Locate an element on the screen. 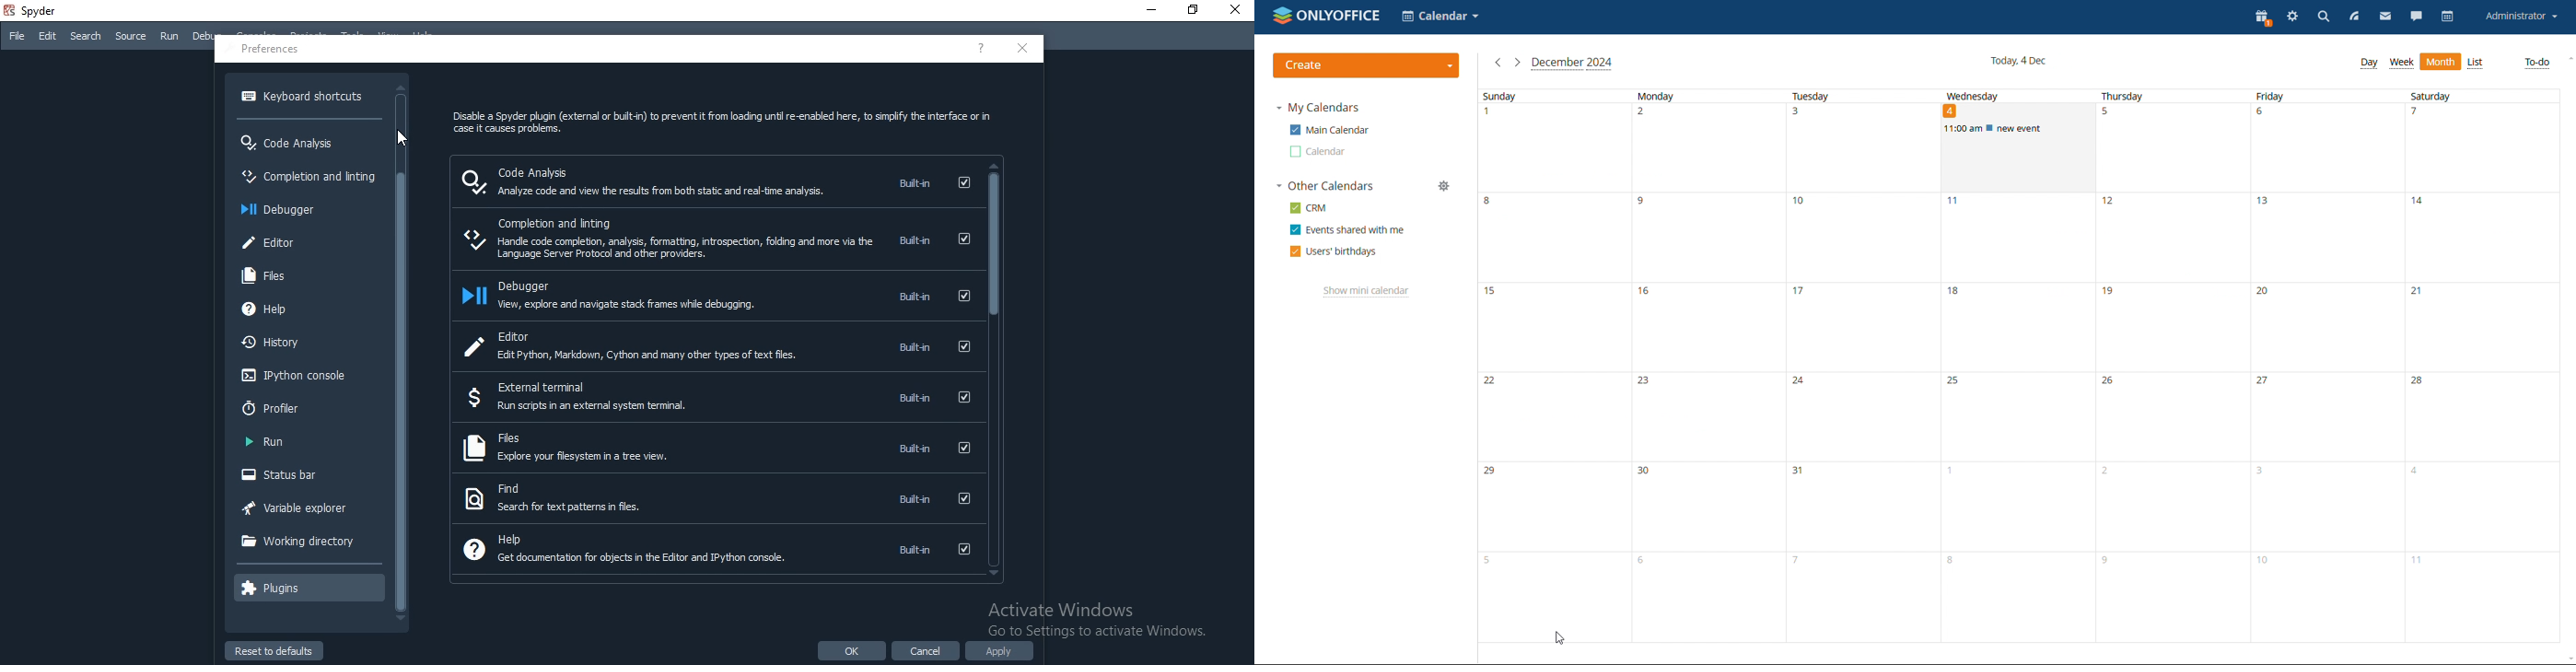 This screenshot has width=2576, height=672. checkbox is located at coordinates (963, 297).